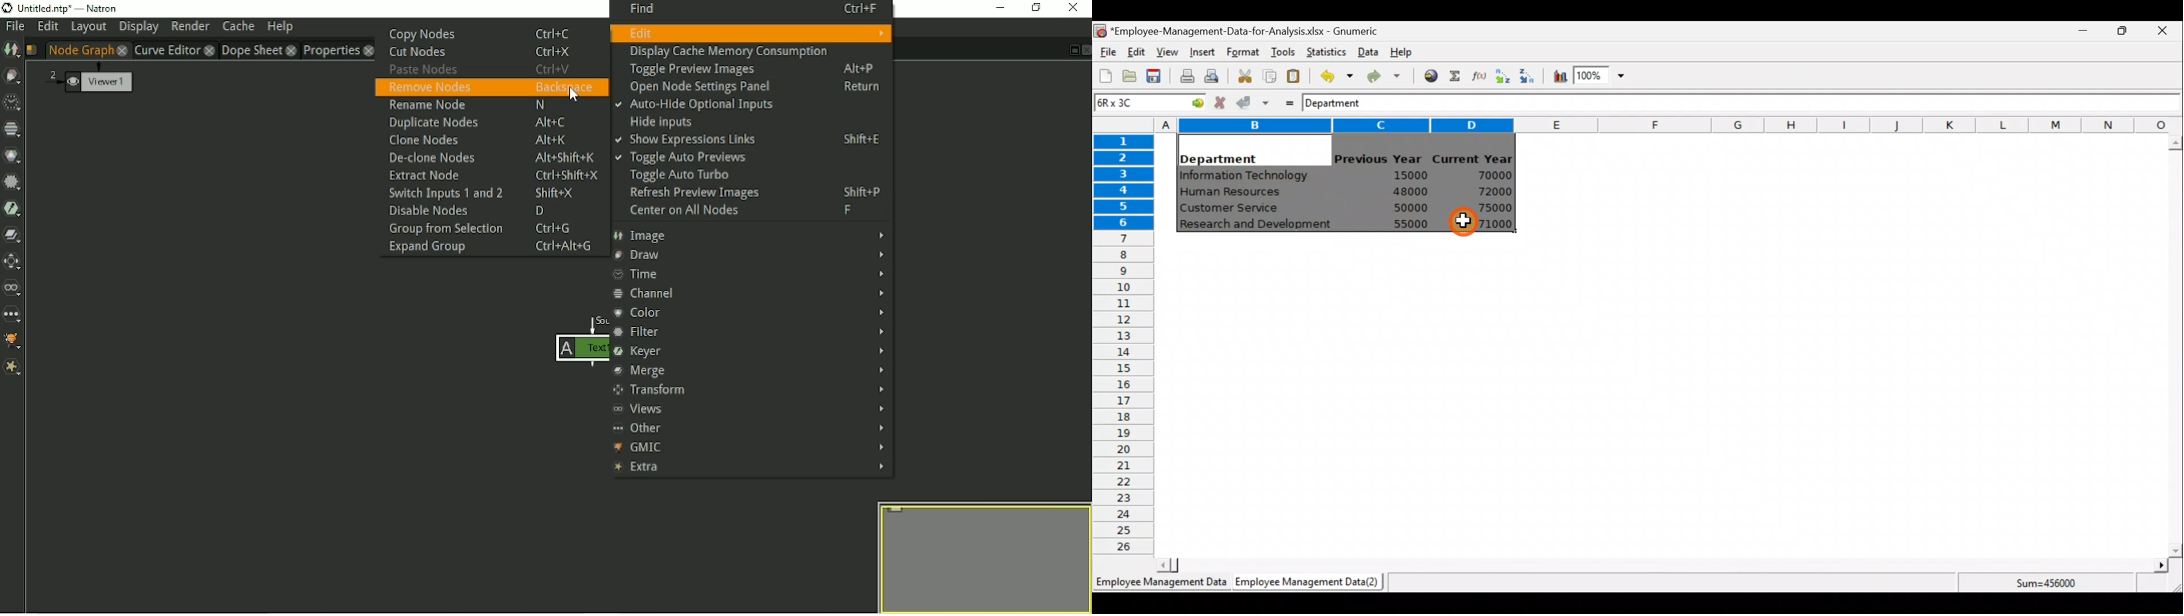 This screenshot has width=2184, height=616. I want to click on Cut the selection, so click(1242, 74).